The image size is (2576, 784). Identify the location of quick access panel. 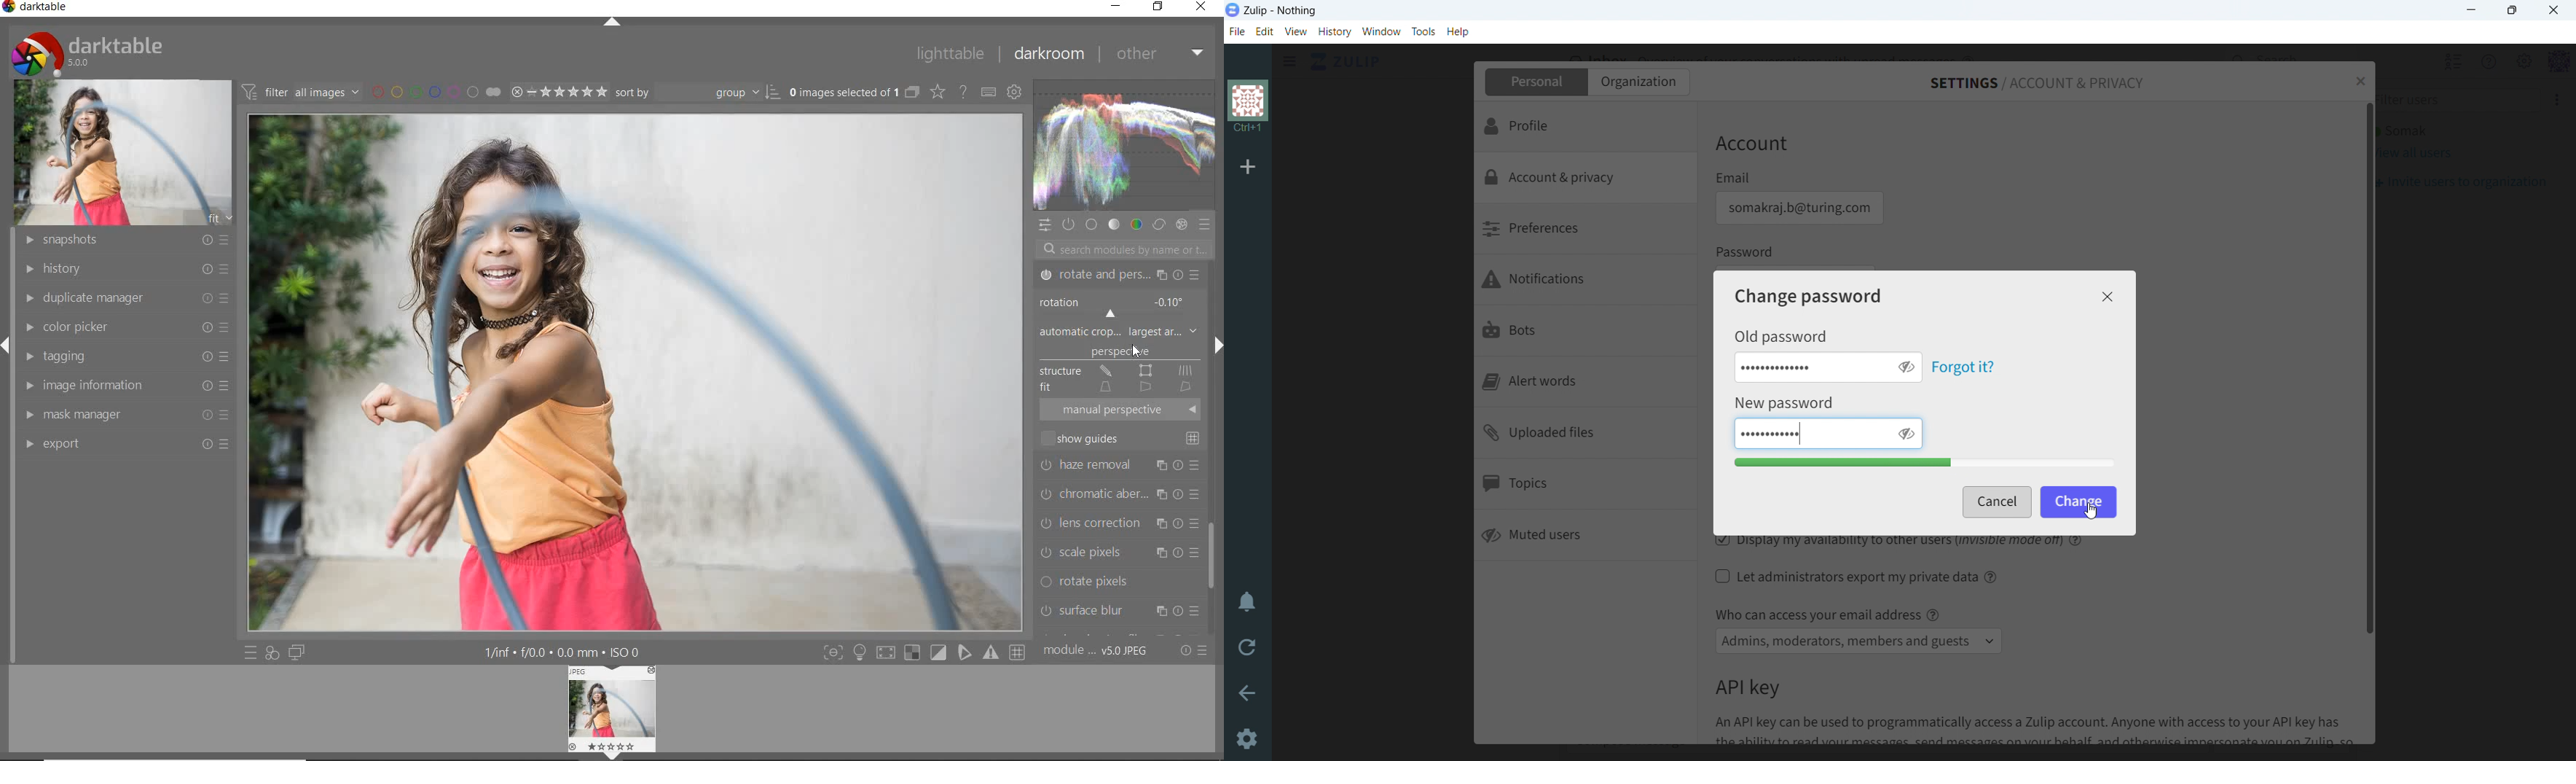
(1042, 227).